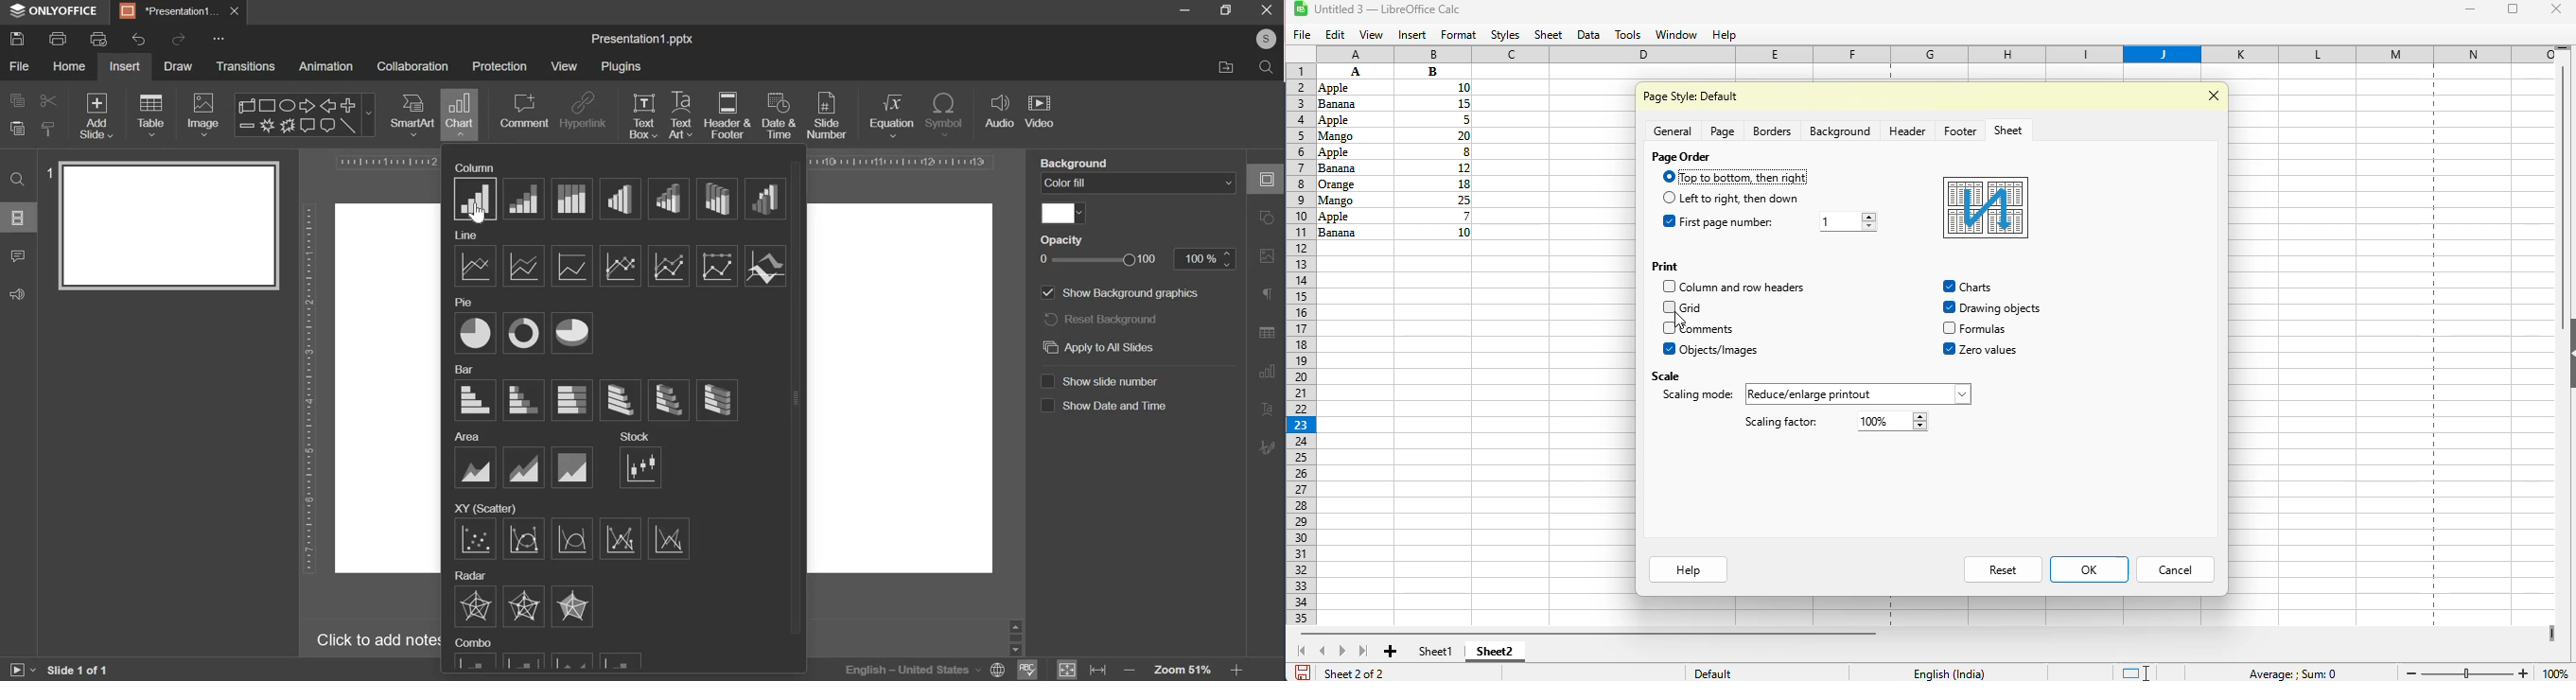 The image size is (2576, 700). I want to click on zoom out, so click(2410, 673).